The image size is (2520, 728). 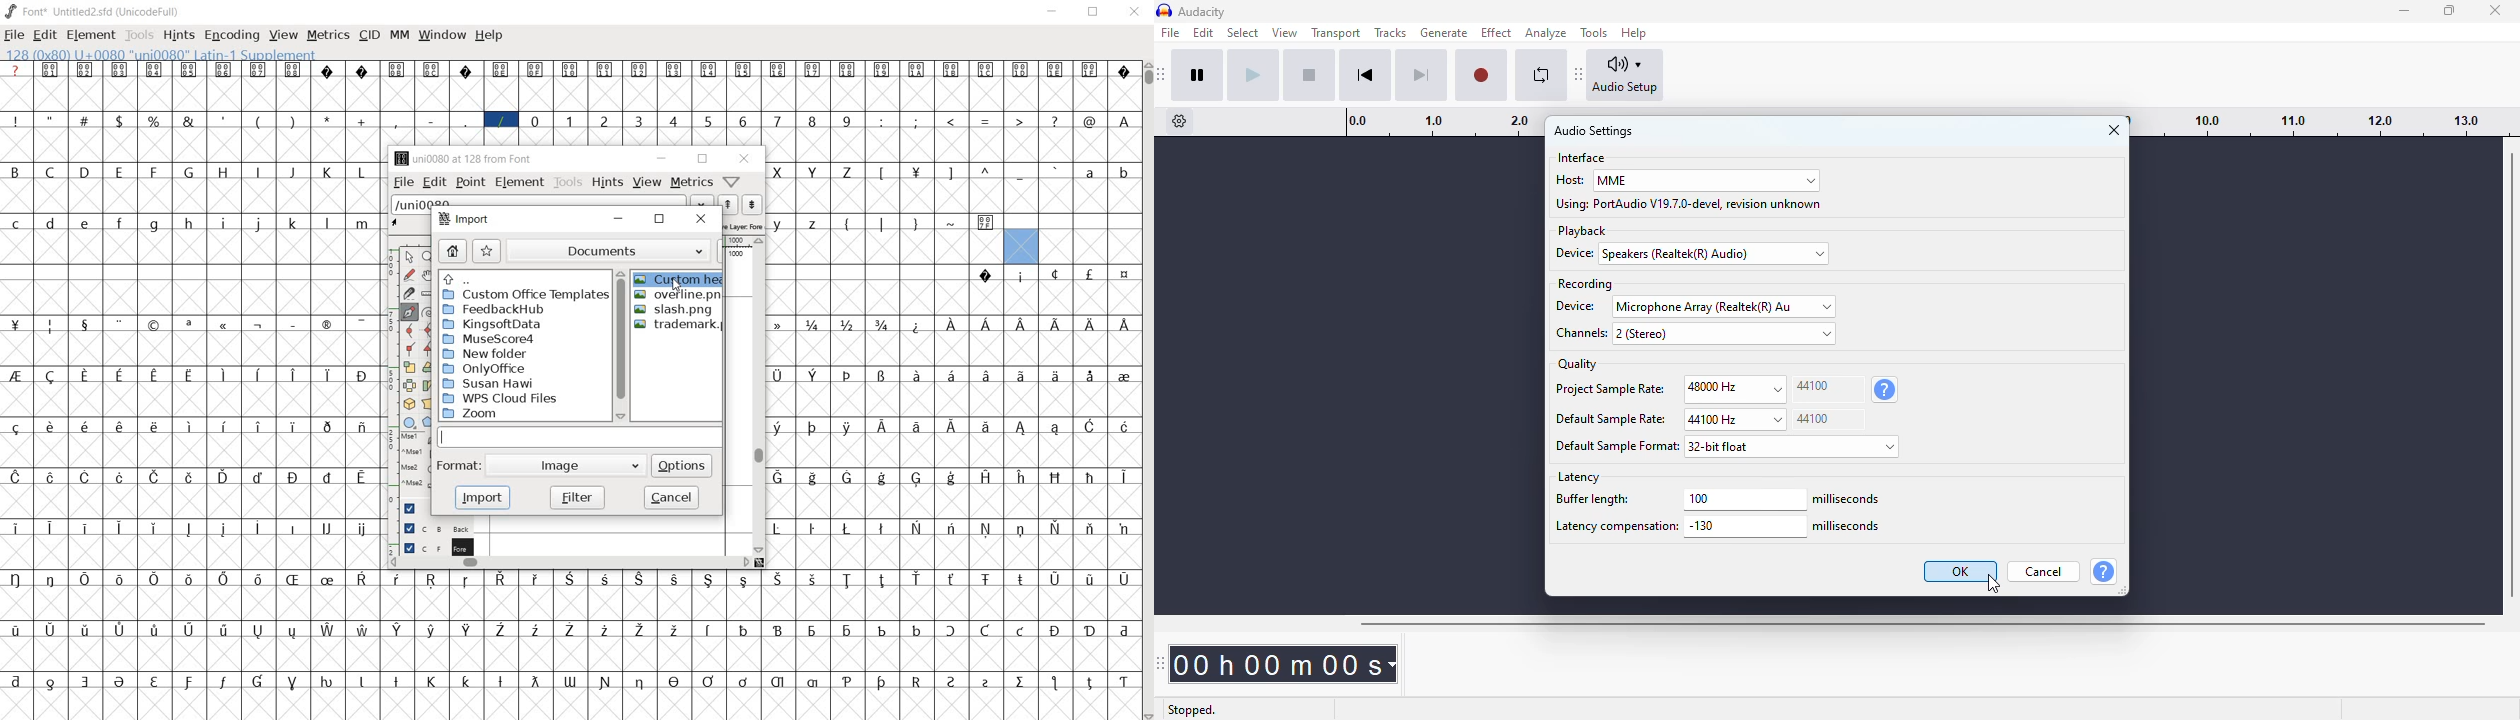 What do you see at coordinates (119, 682) in the screenshot?
I see `glyph` at bounding box center [119, 682].